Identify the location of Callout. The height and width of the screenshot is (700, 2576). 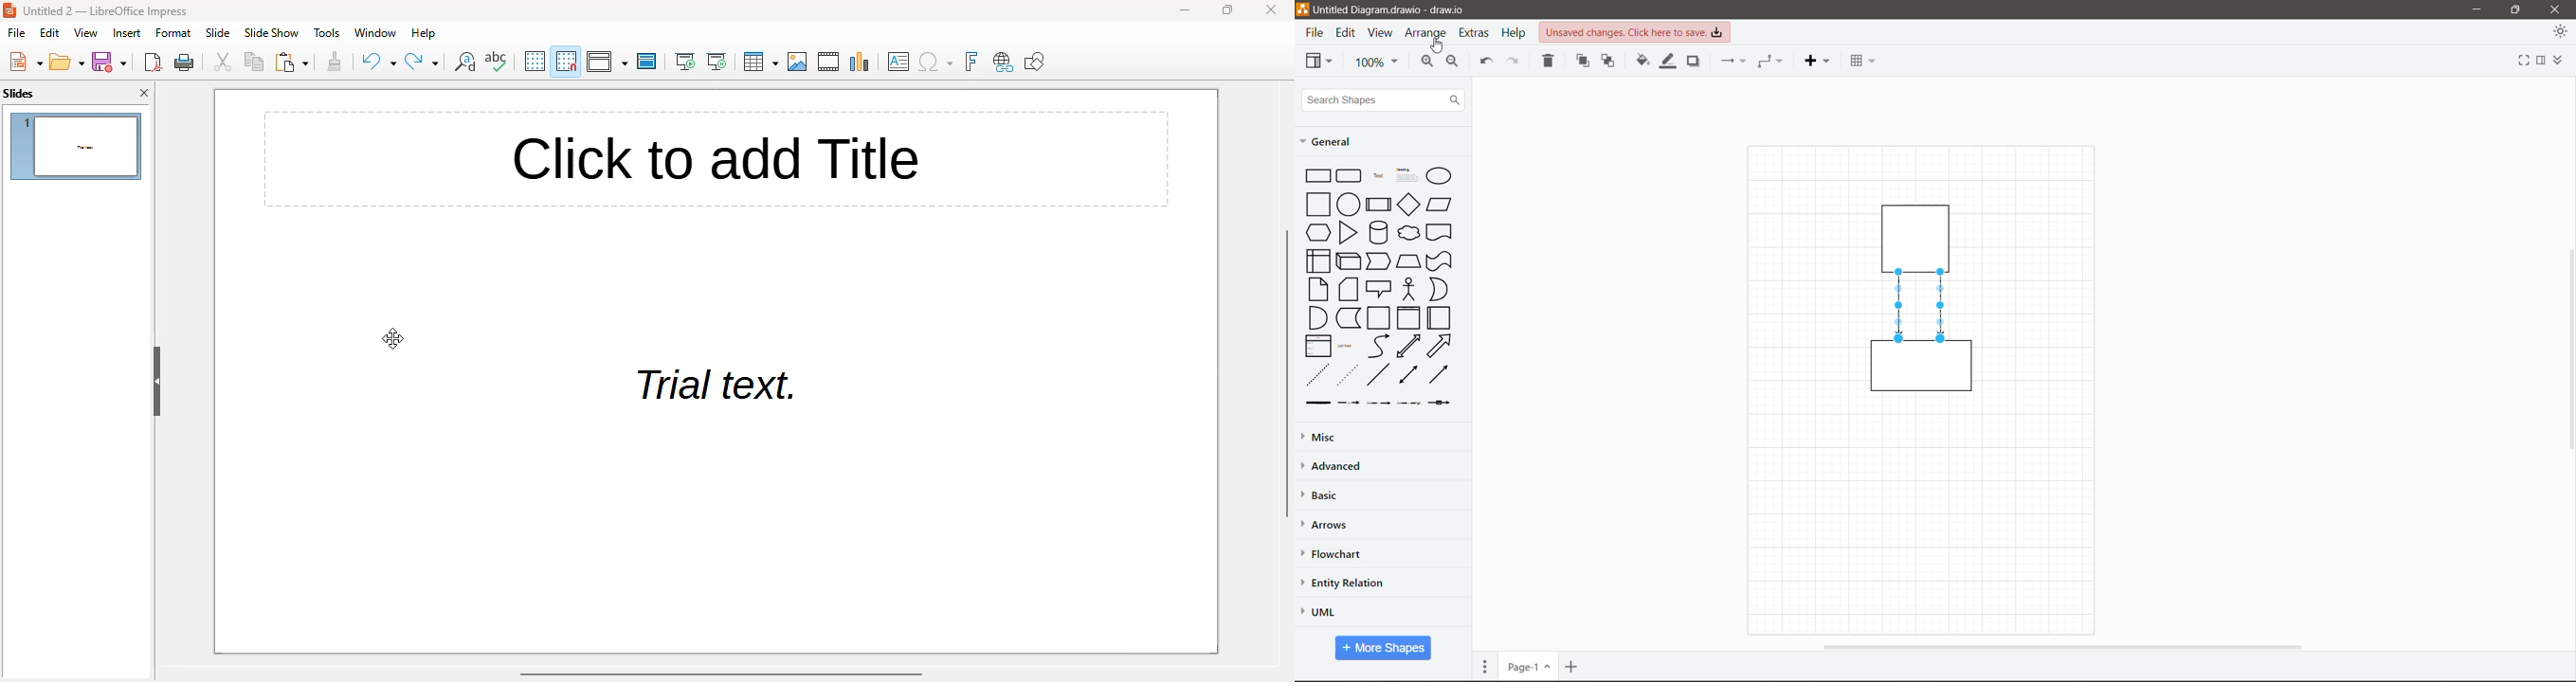
(1379, 289).